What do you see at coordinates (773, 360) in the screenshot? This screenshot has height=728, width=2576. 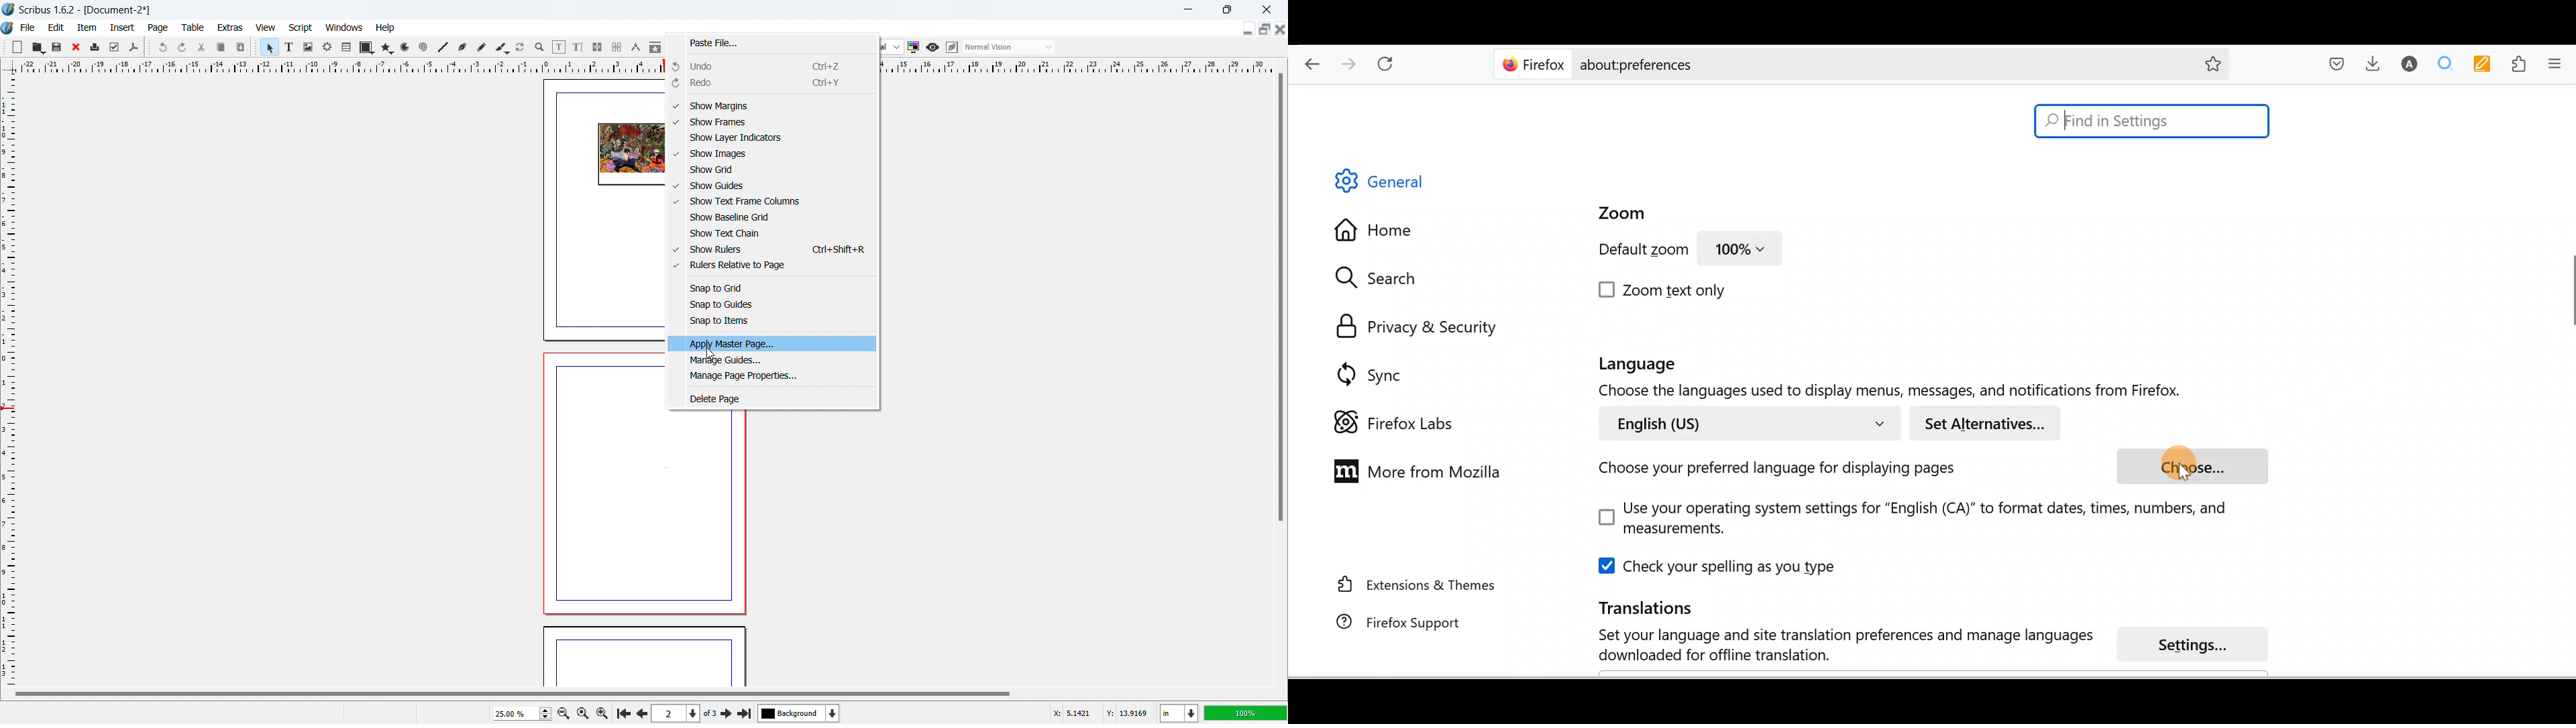 I see `manage guides` at bounding box center [773, 360].